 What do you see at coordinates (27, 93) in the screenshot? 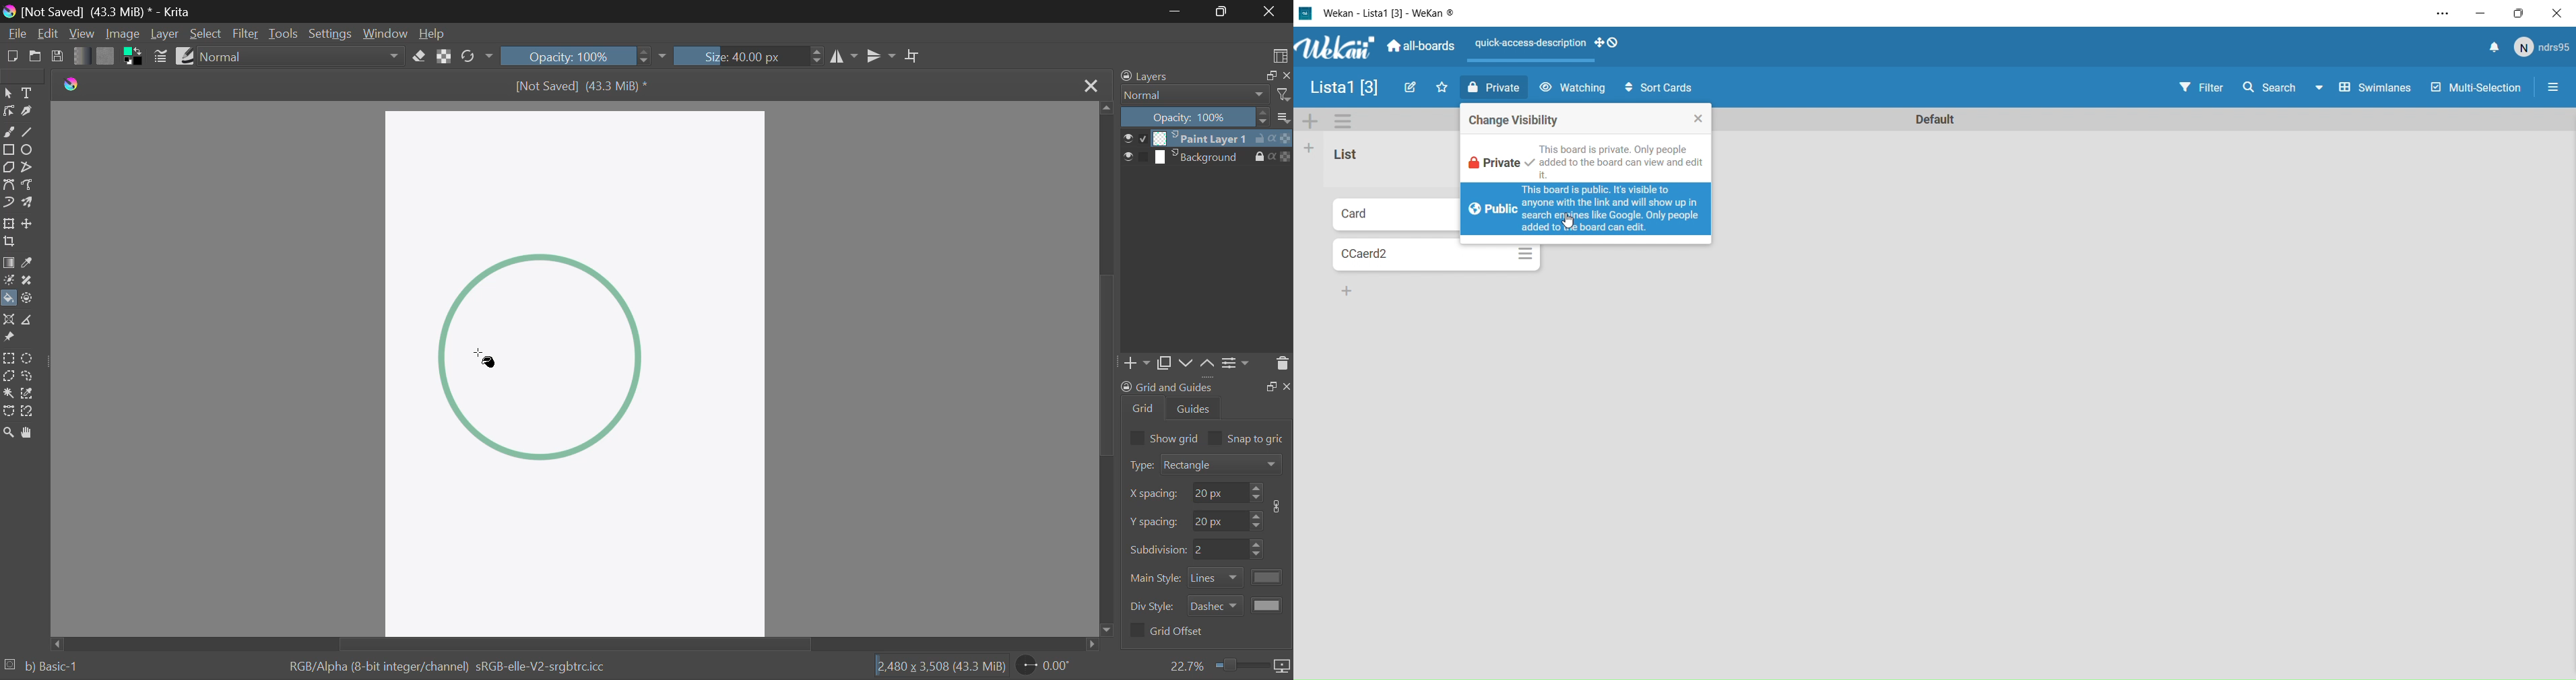
I see `Text` at bounding box center [27, 93].